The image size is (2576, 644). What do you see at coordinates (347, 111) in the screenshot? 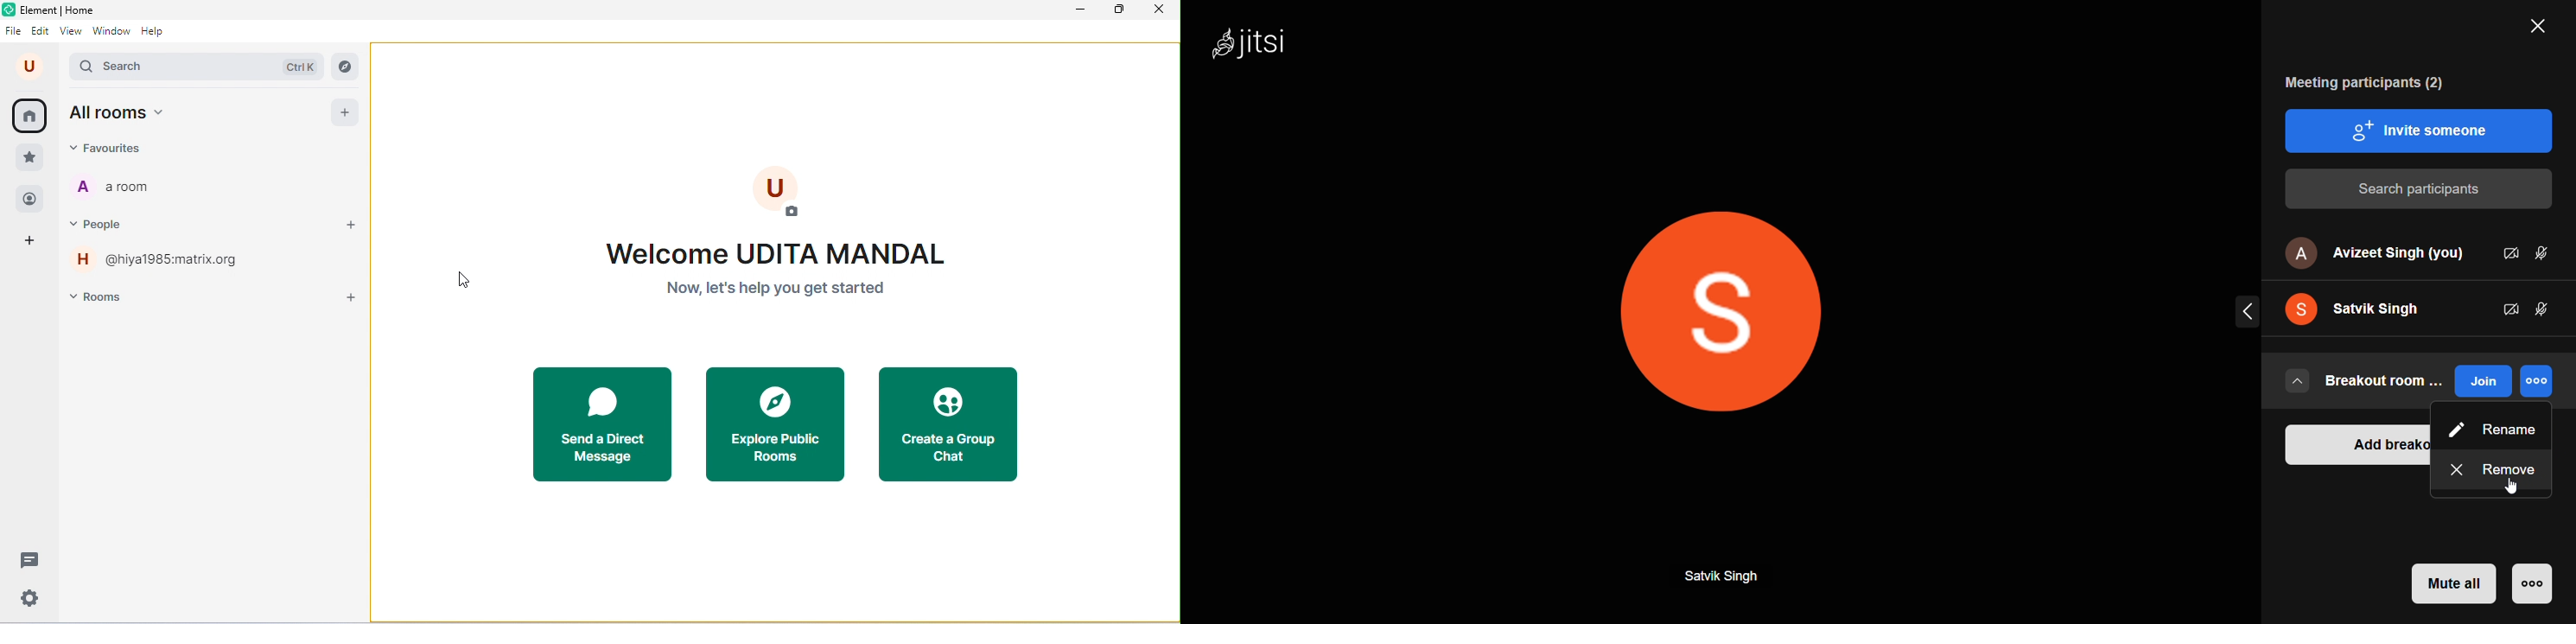
I see `add` at bounding box center [347, 111].